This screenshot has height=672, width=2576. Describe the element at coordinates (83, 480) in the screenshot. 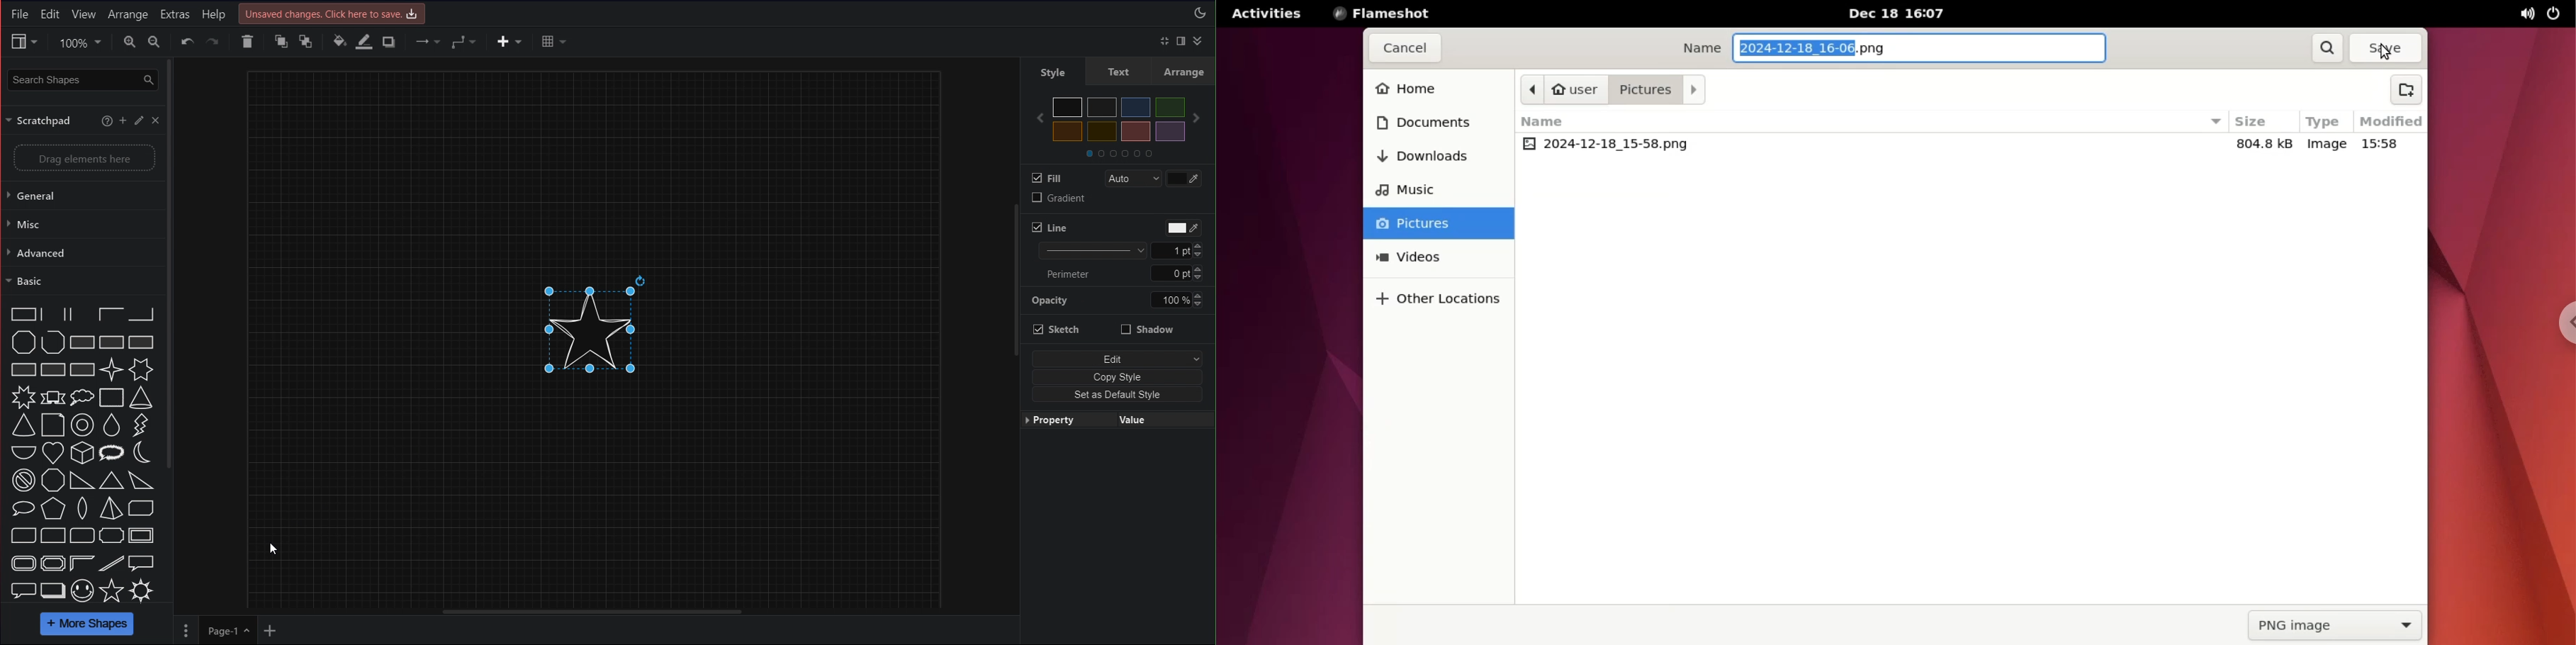

I see `orthogonal triangle` at that location.